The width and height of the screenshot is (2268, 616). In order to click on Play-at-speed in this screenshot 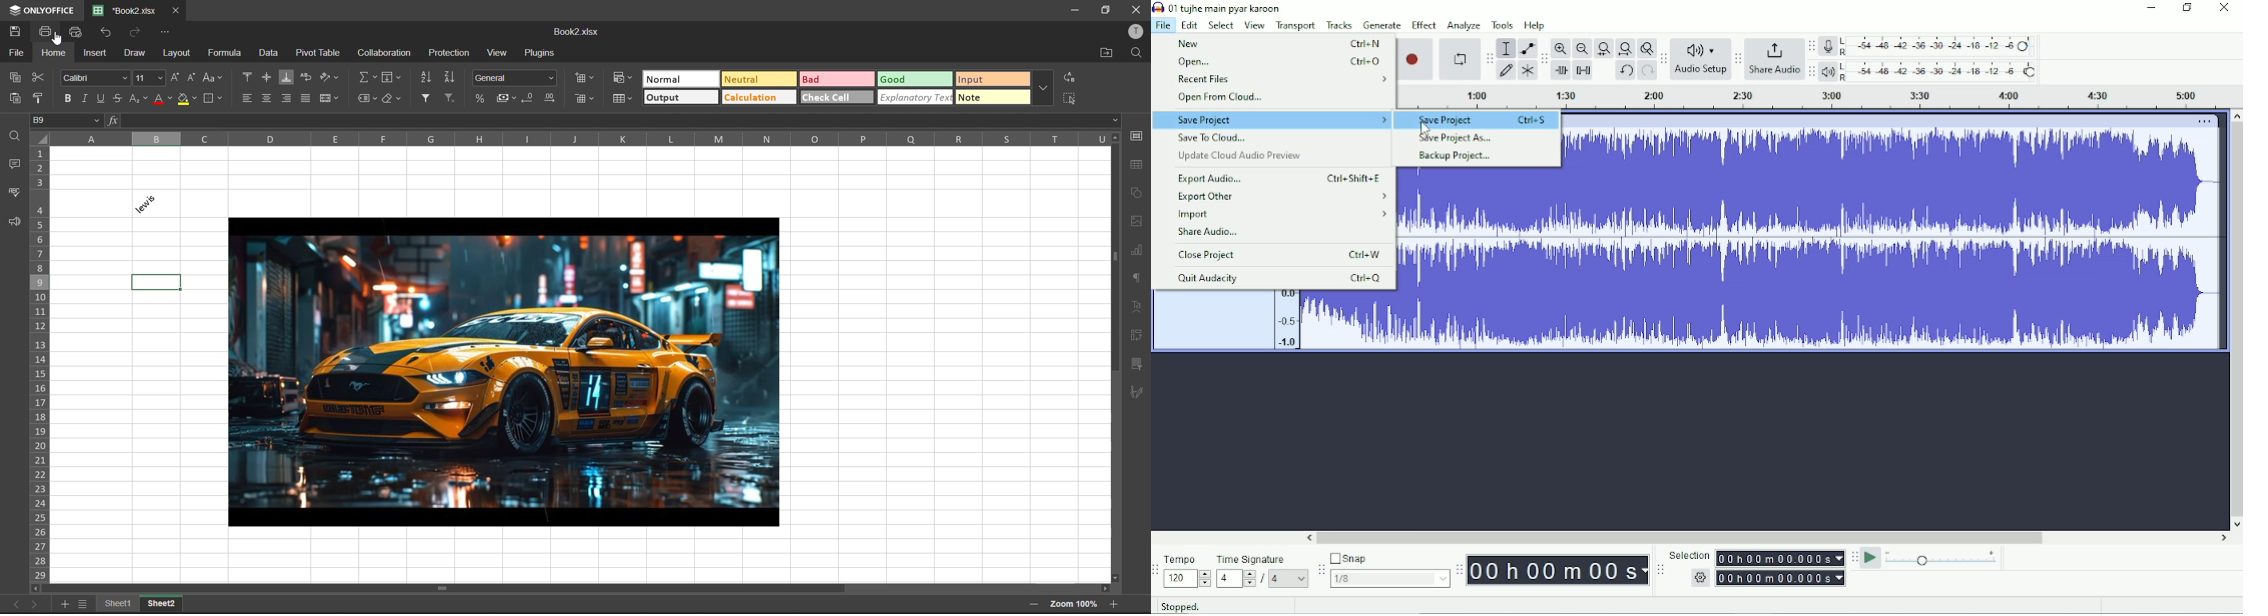, I will do `click(1871, 558)`.